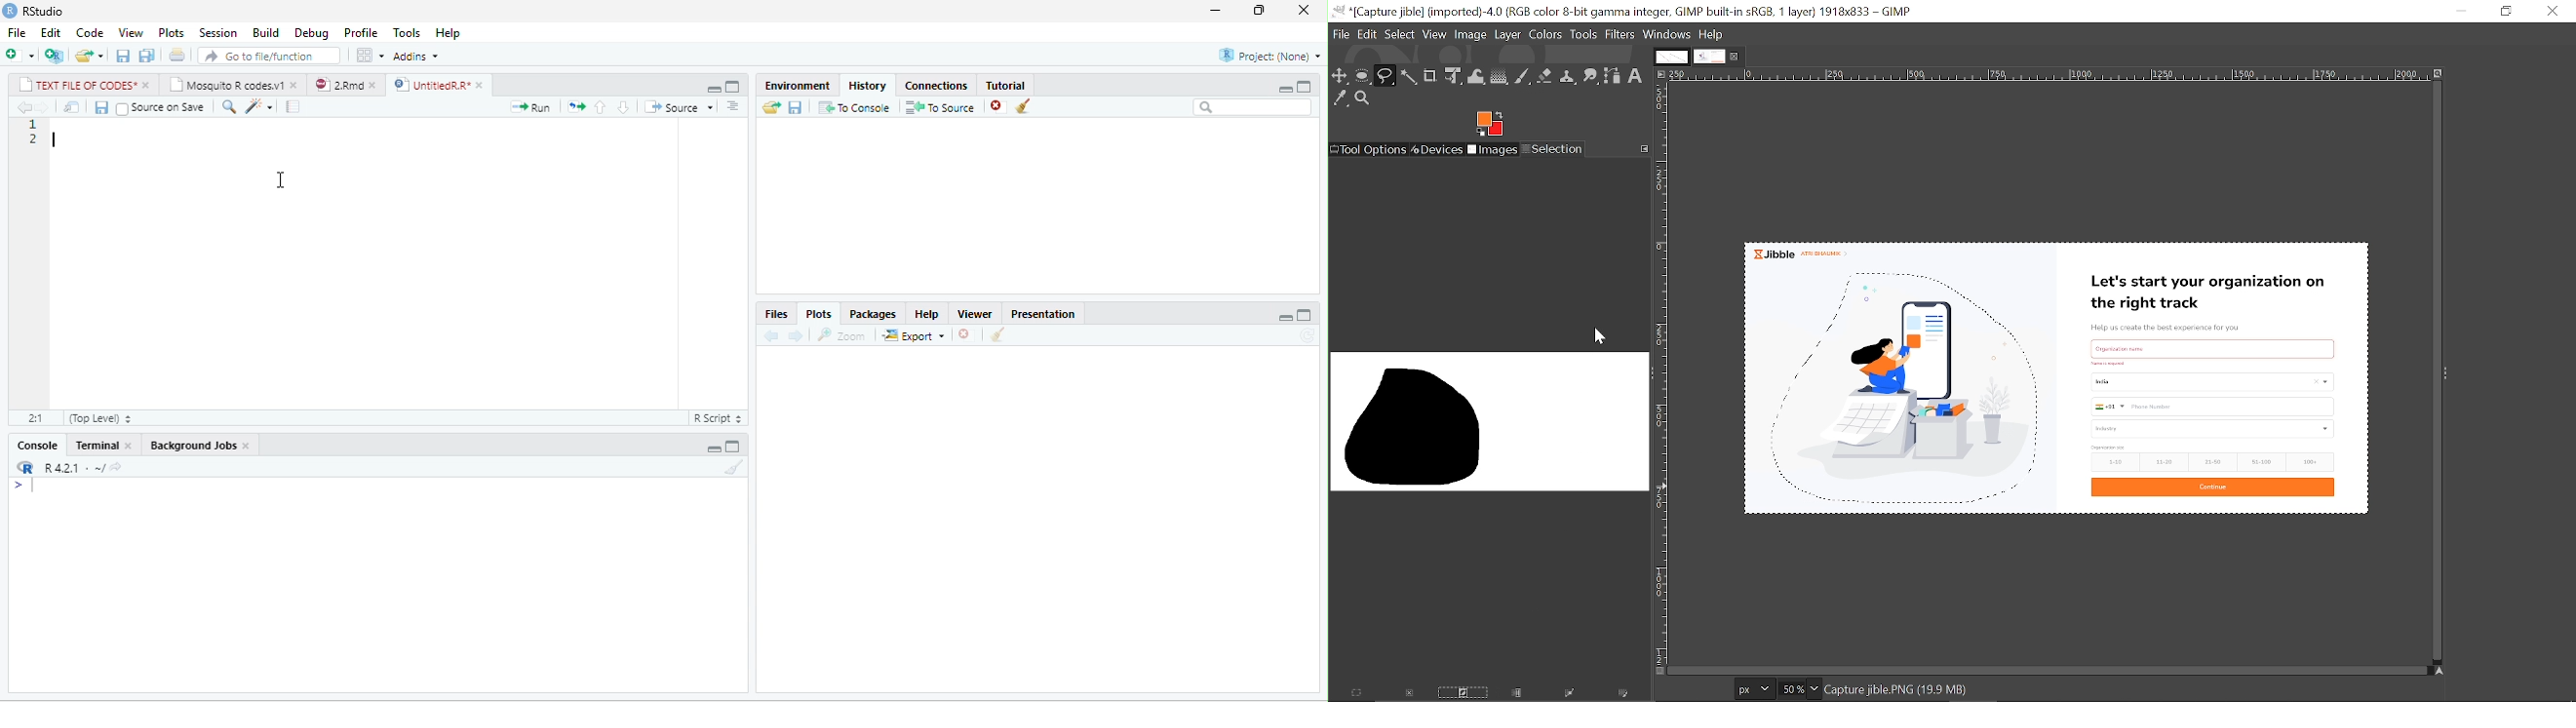  Describe the element at coordinates (1304, 87) in the screenshot. I see `maximize` at that location.